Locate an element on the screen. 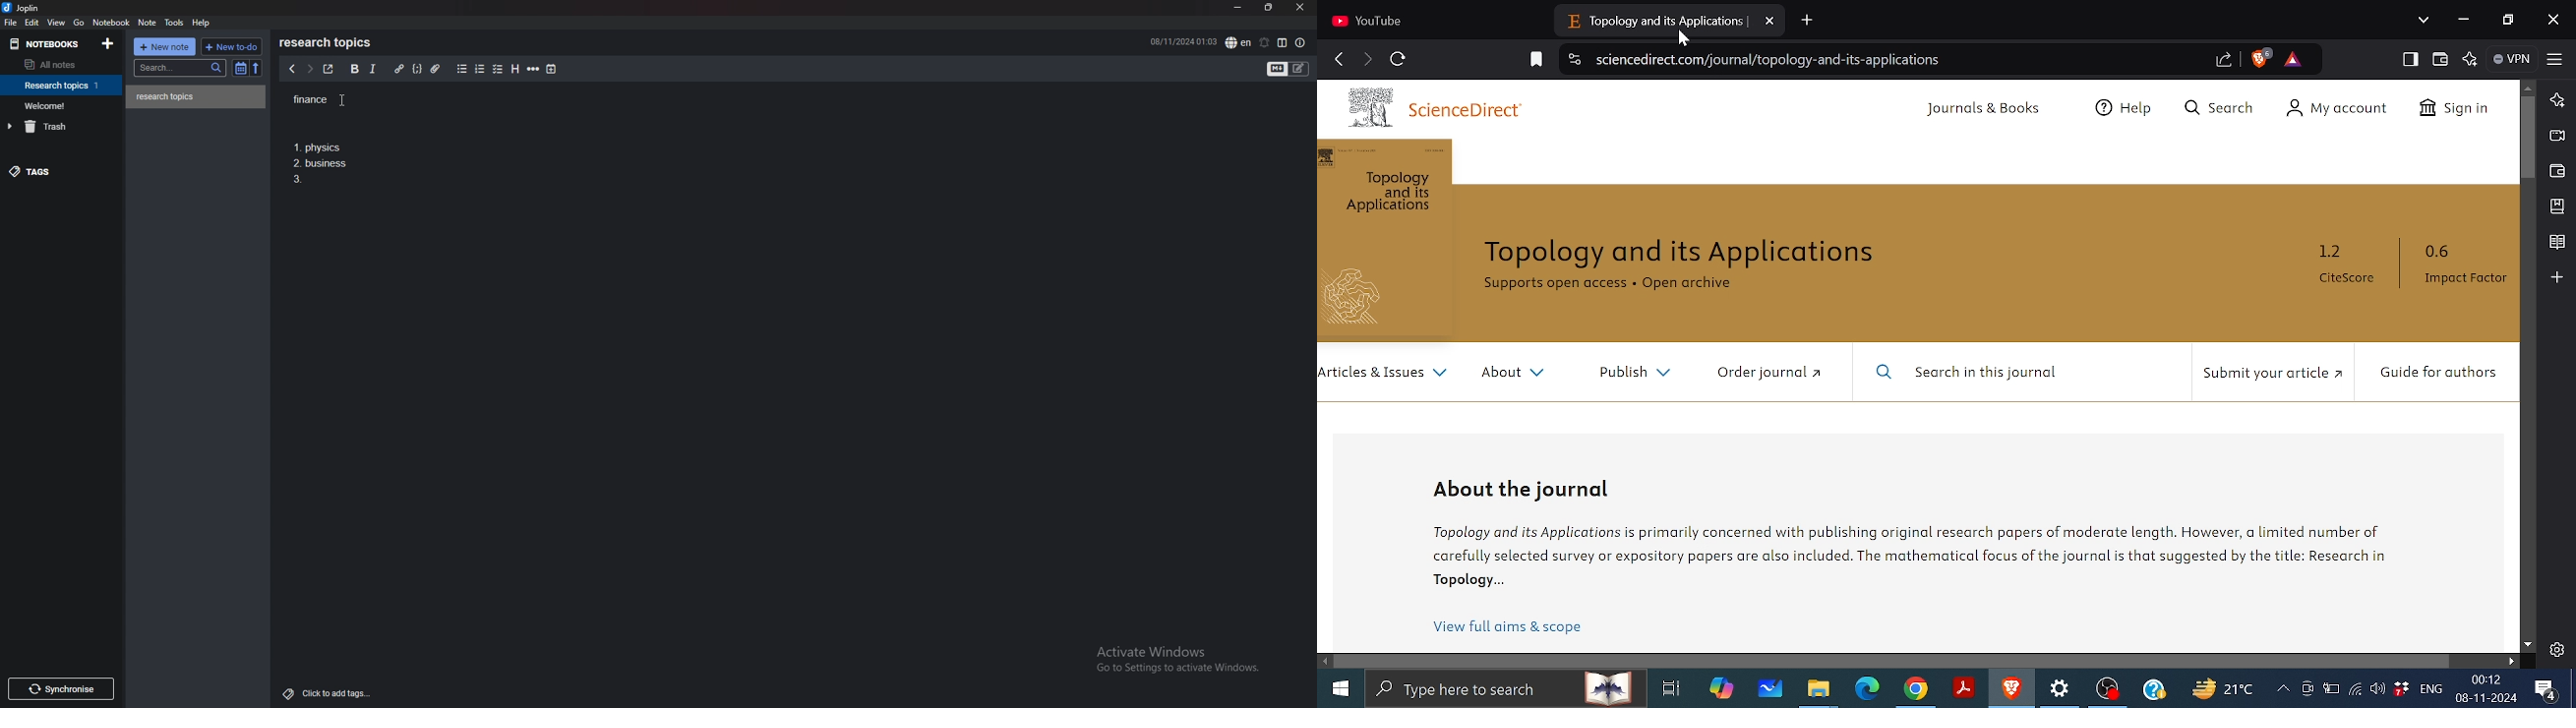 This screenshot has width=2576, height=728. code is located at coordinates (418, 68).